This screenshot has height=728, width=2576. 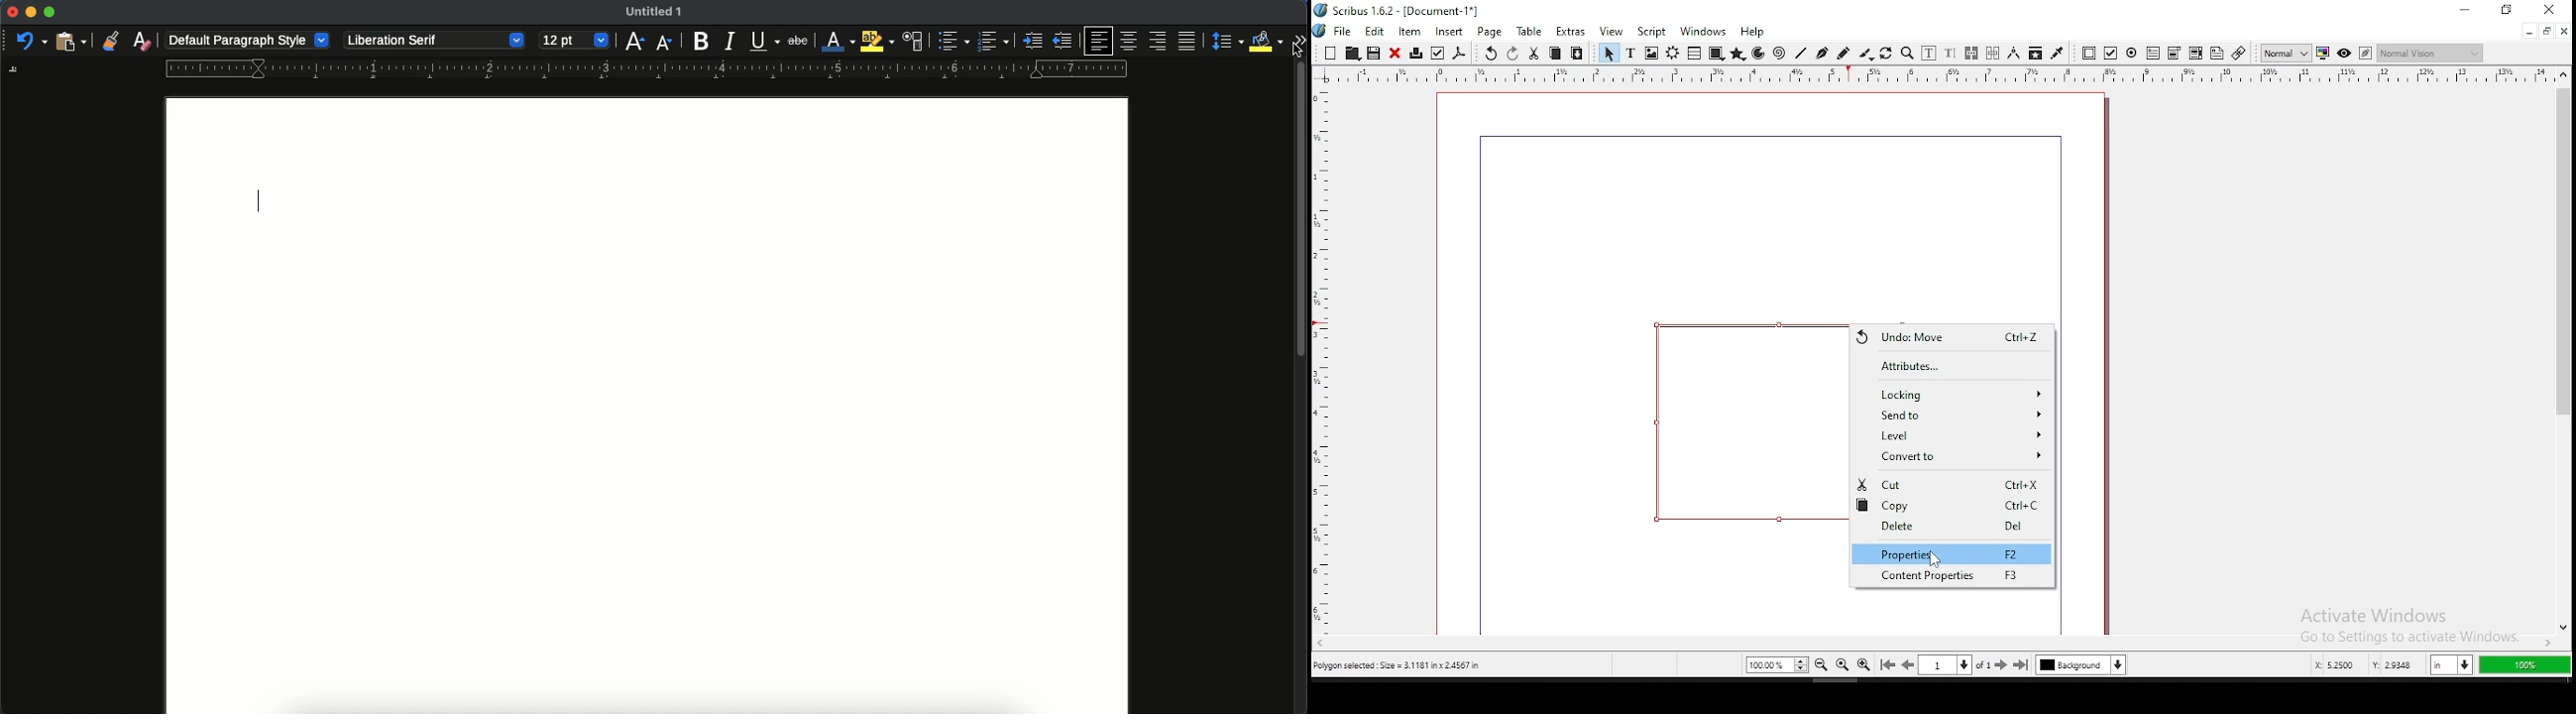 I want to click on zoom in, so click(x=1864, y=665).